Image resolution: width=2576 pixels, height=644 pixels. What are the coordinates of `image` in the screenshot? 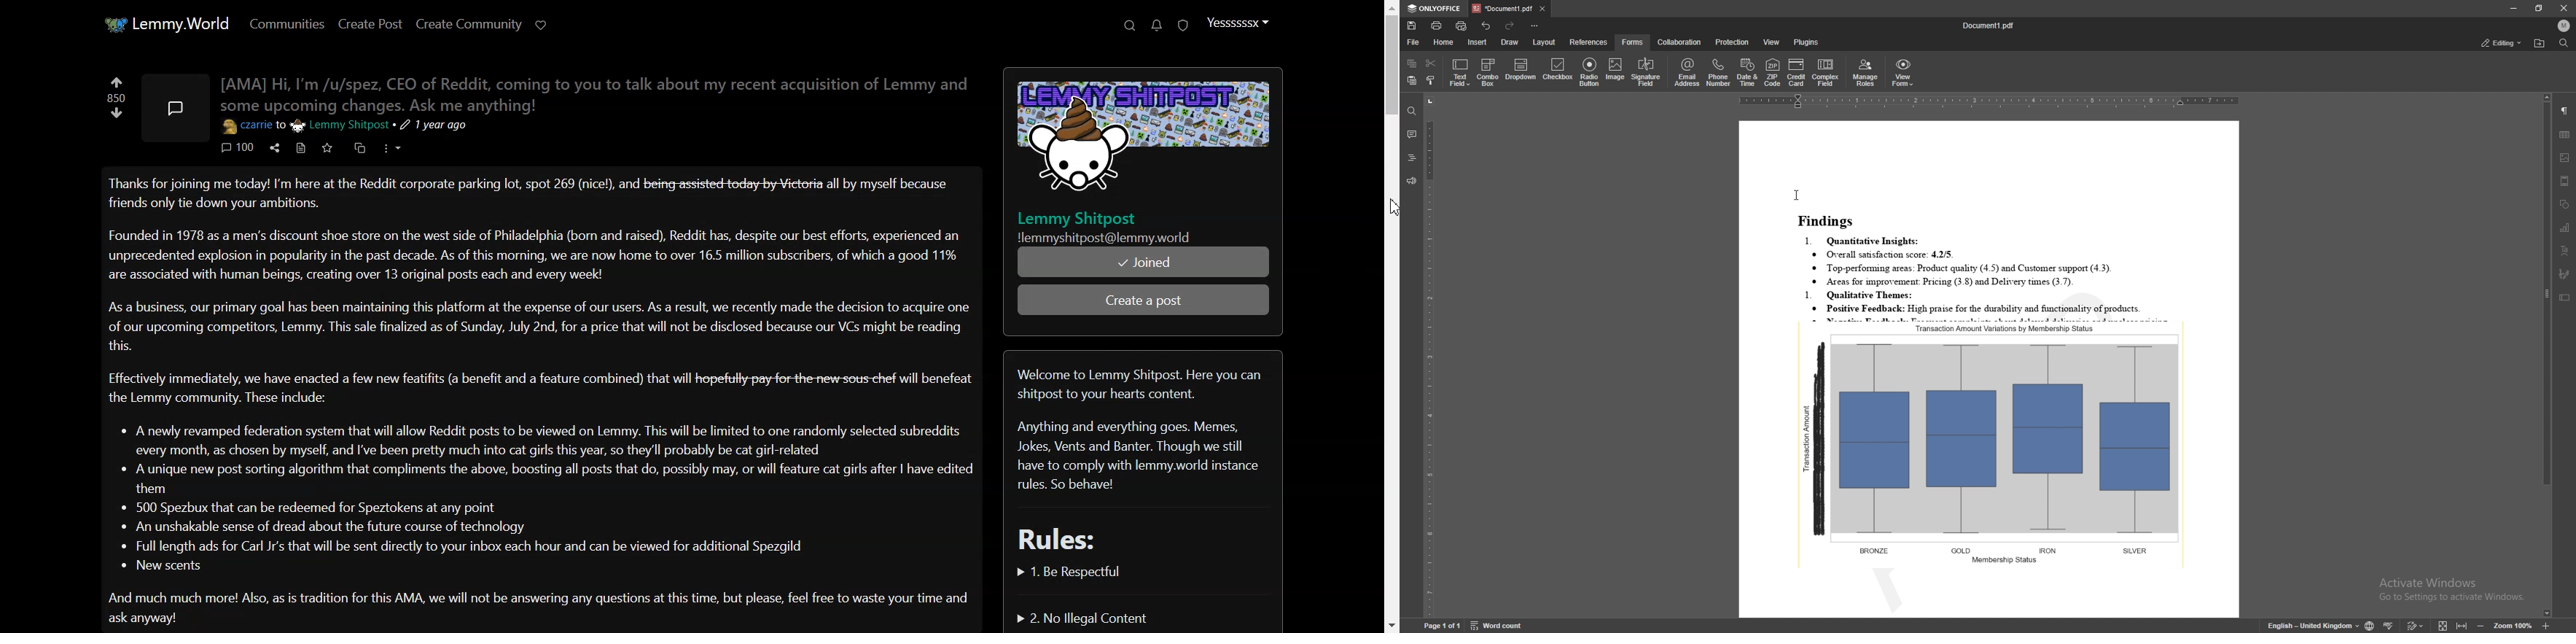 It's located at (1617, 71).